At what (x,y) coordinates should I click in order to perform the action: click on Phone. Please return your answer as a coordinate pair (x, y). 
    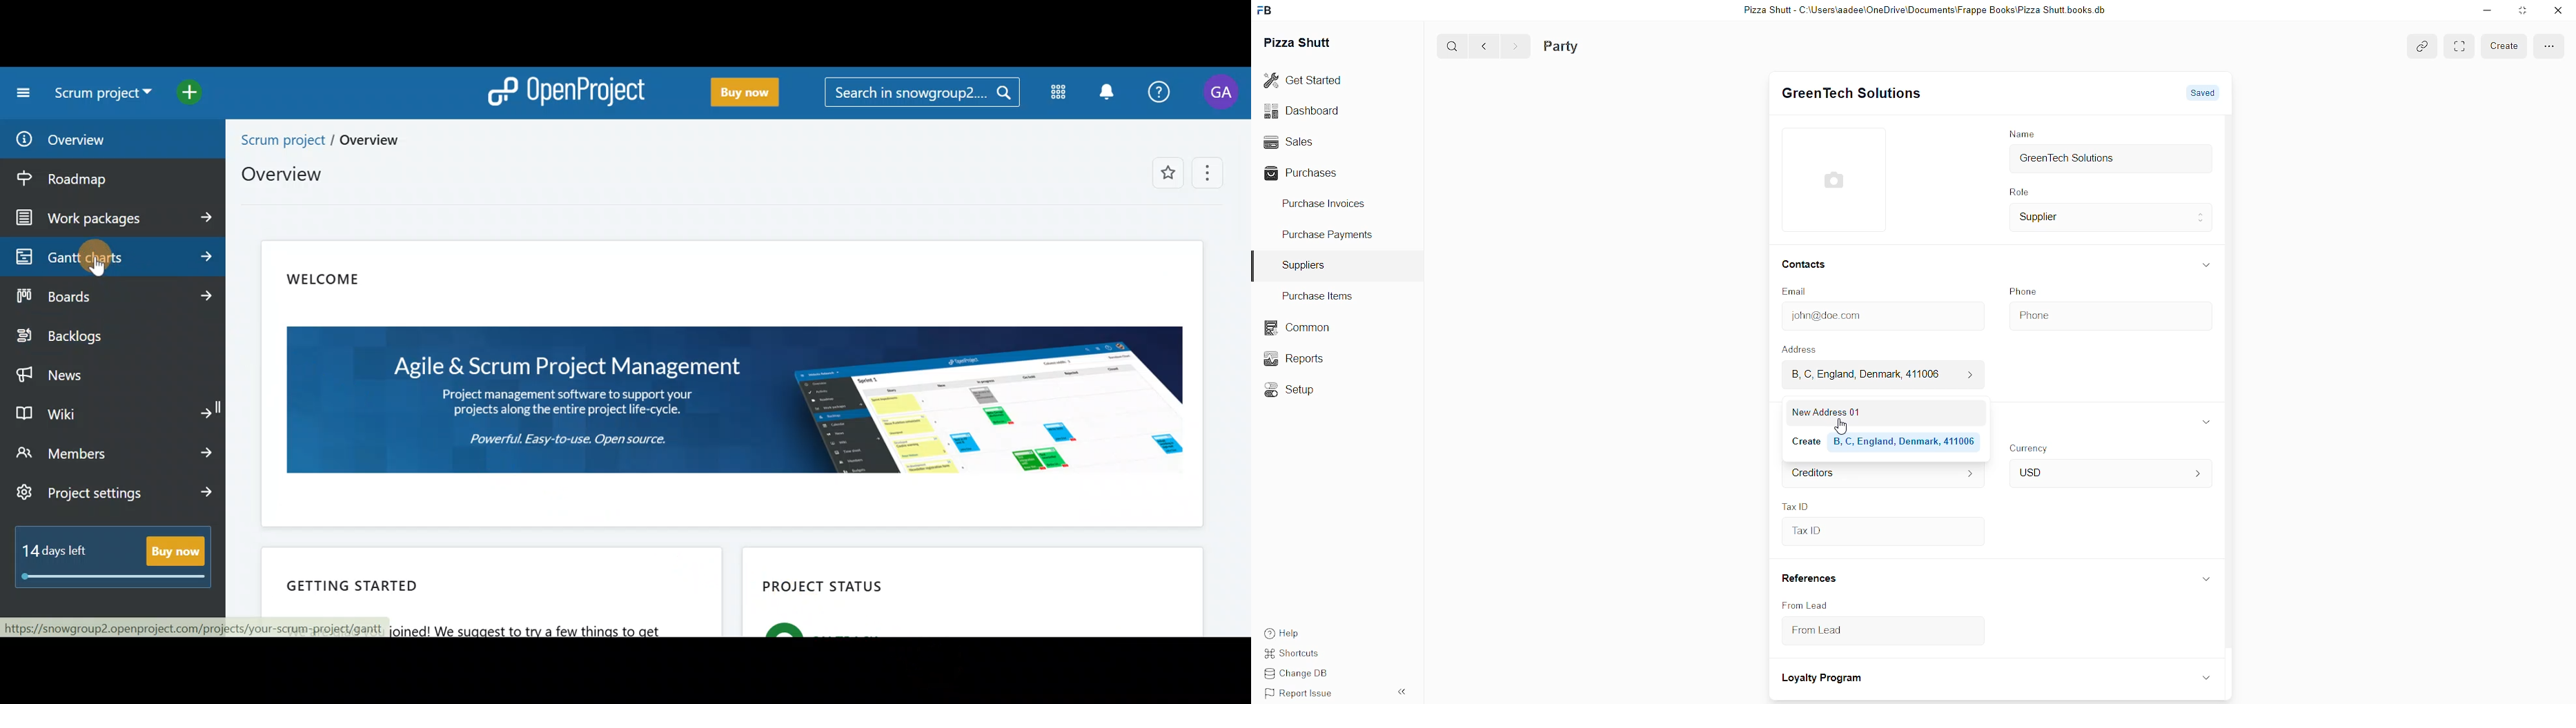
    Looking at the image, I should click on (2025, 291).